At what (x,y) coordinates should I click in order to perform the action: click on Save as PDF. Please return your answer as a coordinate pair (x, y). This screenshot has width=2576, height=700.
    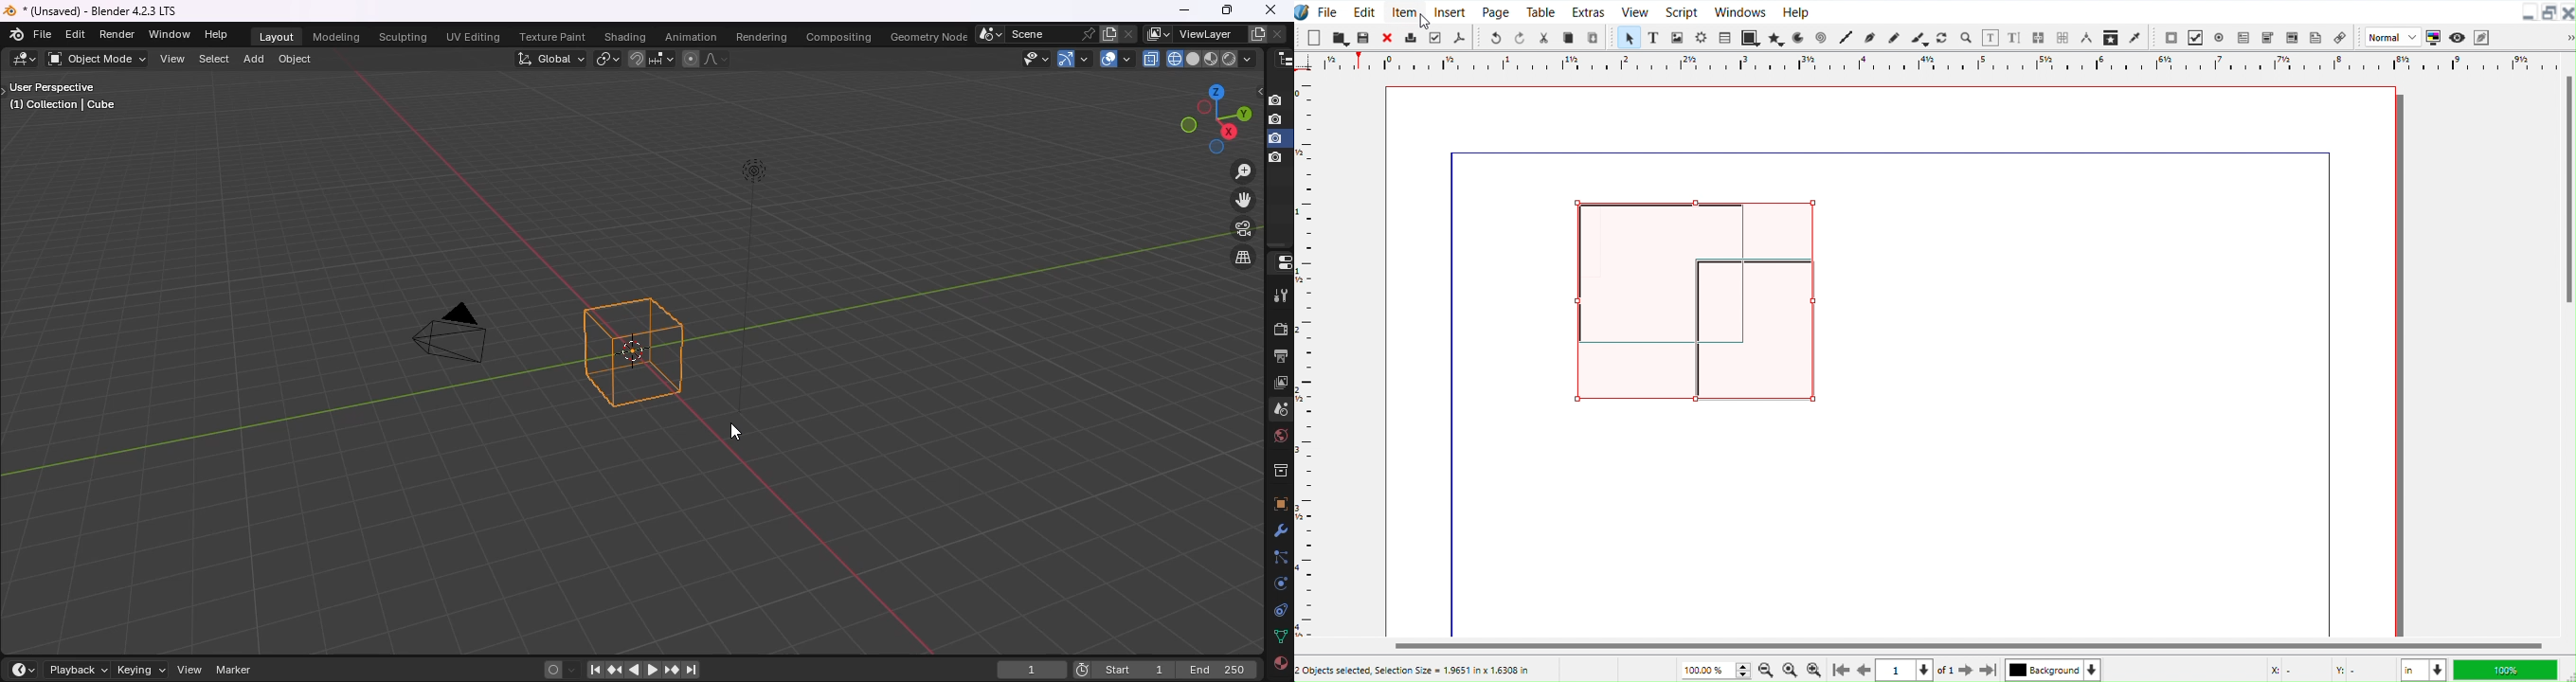
    Looking at the image, I should click on (1459, 37).